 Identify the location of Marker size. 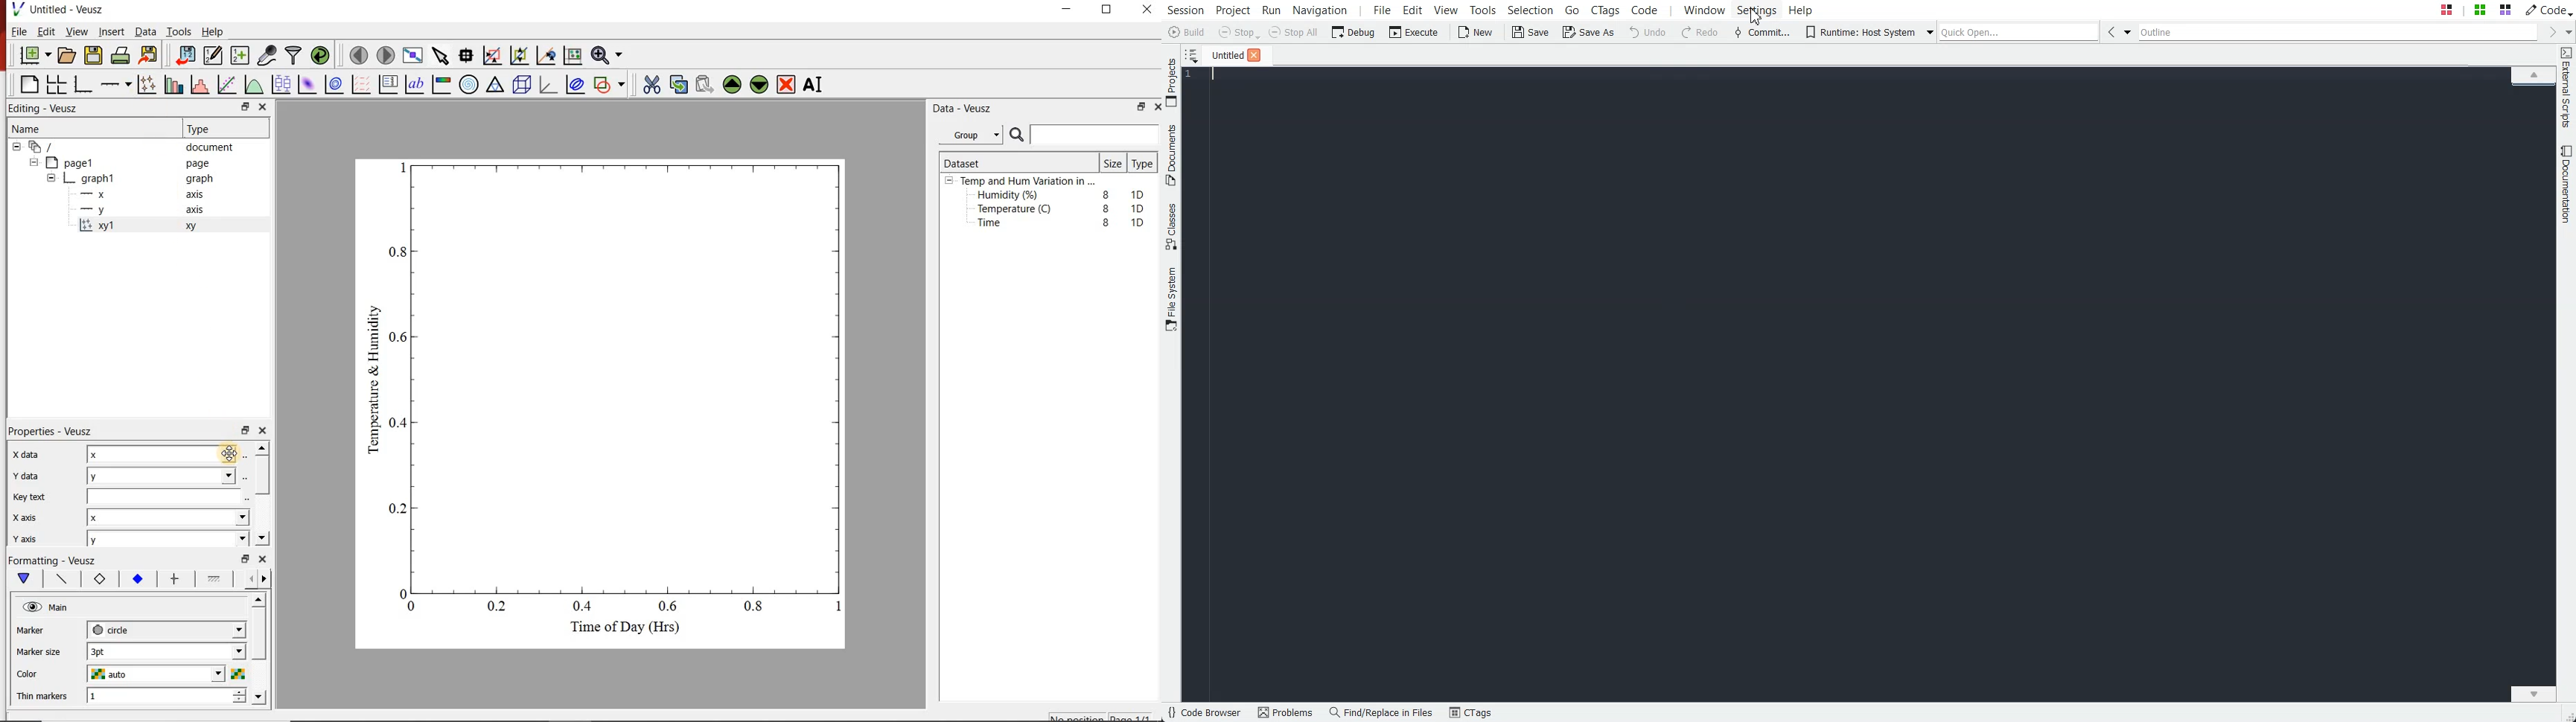
(45, 650).